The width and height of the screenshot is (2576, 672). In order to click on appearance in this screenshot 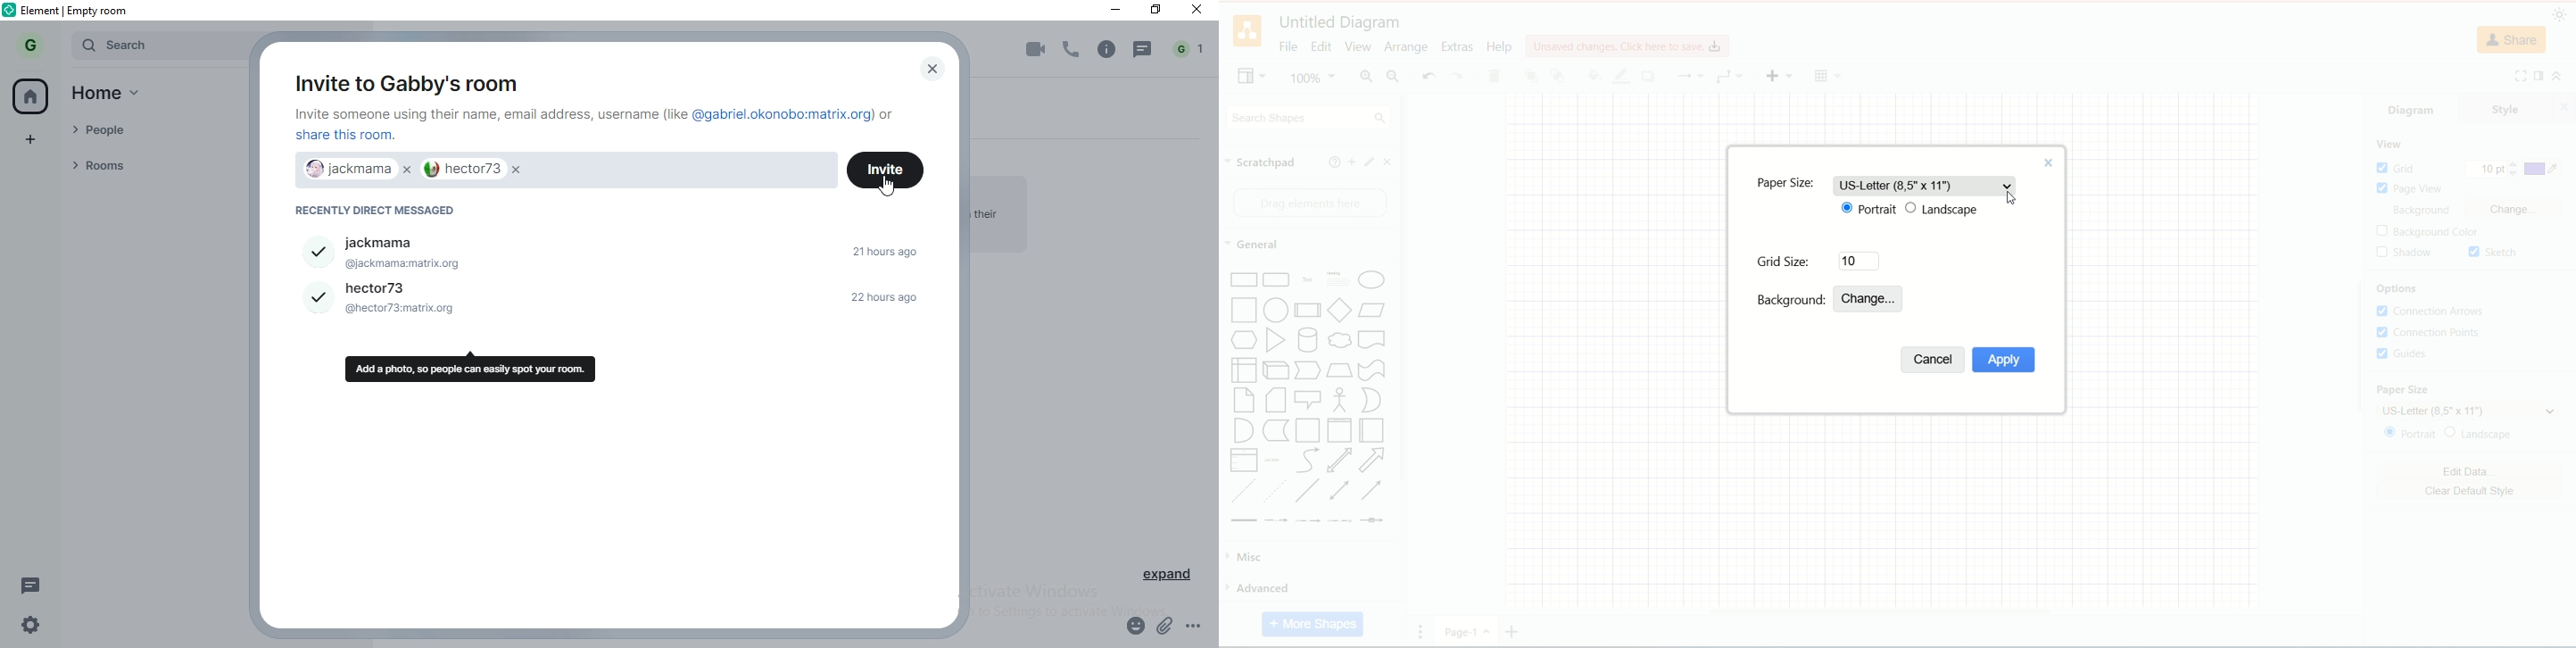, I will do `click(2561, 15)`.